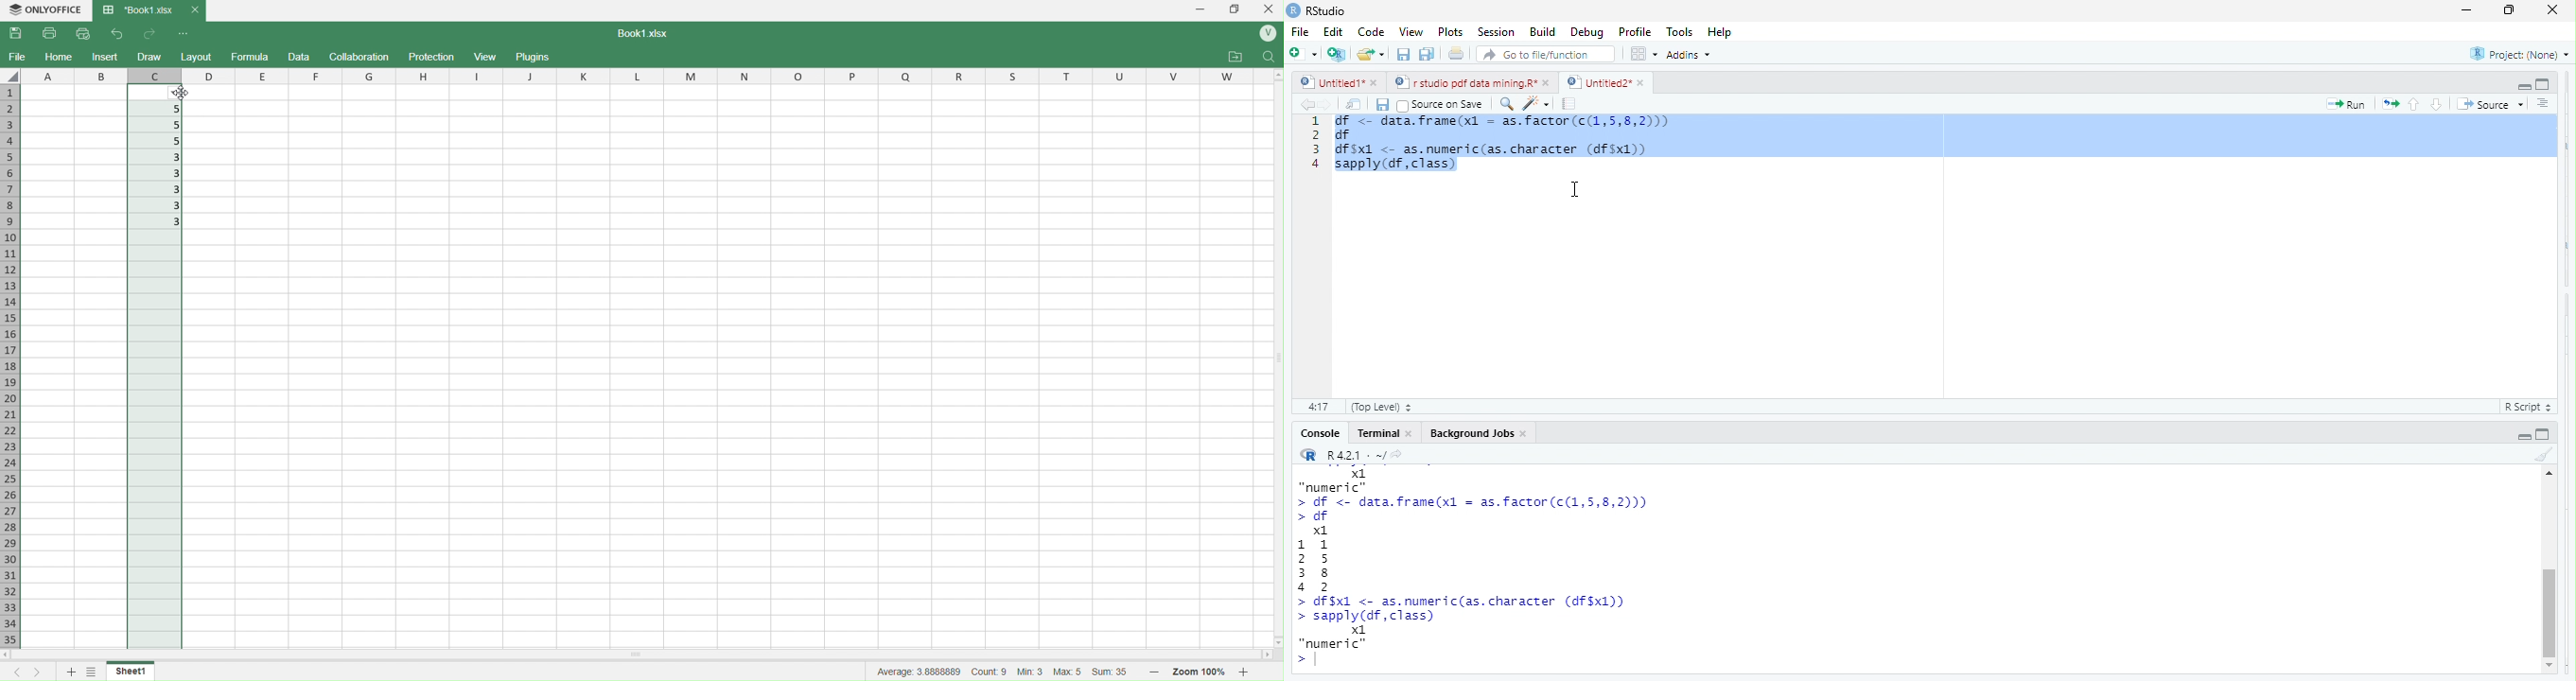 The height and width of the screenshot is (700, 2576). What do you see at coordinates (1366, 456) in the screenshot?
I see `R421: ~/` at bounding box center [1366, 456].